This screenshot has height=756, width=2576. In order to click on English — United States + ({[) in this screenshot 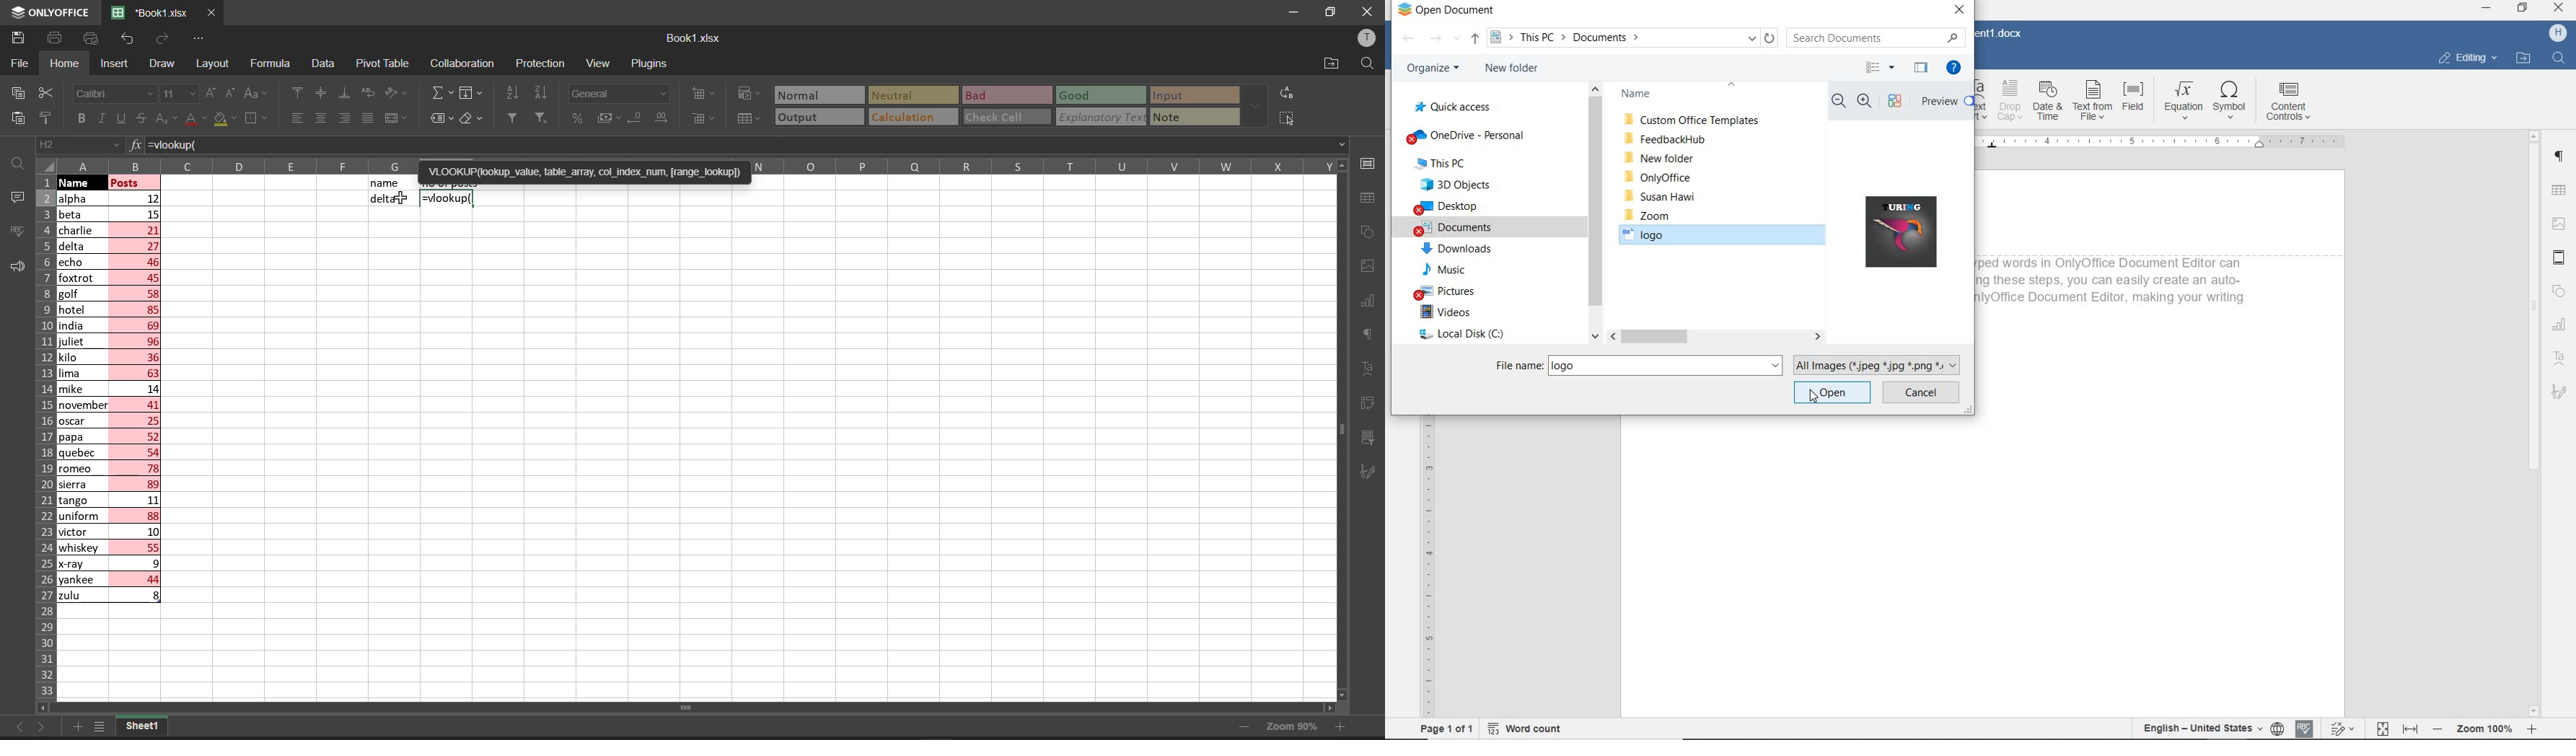, I will do `click(2204, 729)`.